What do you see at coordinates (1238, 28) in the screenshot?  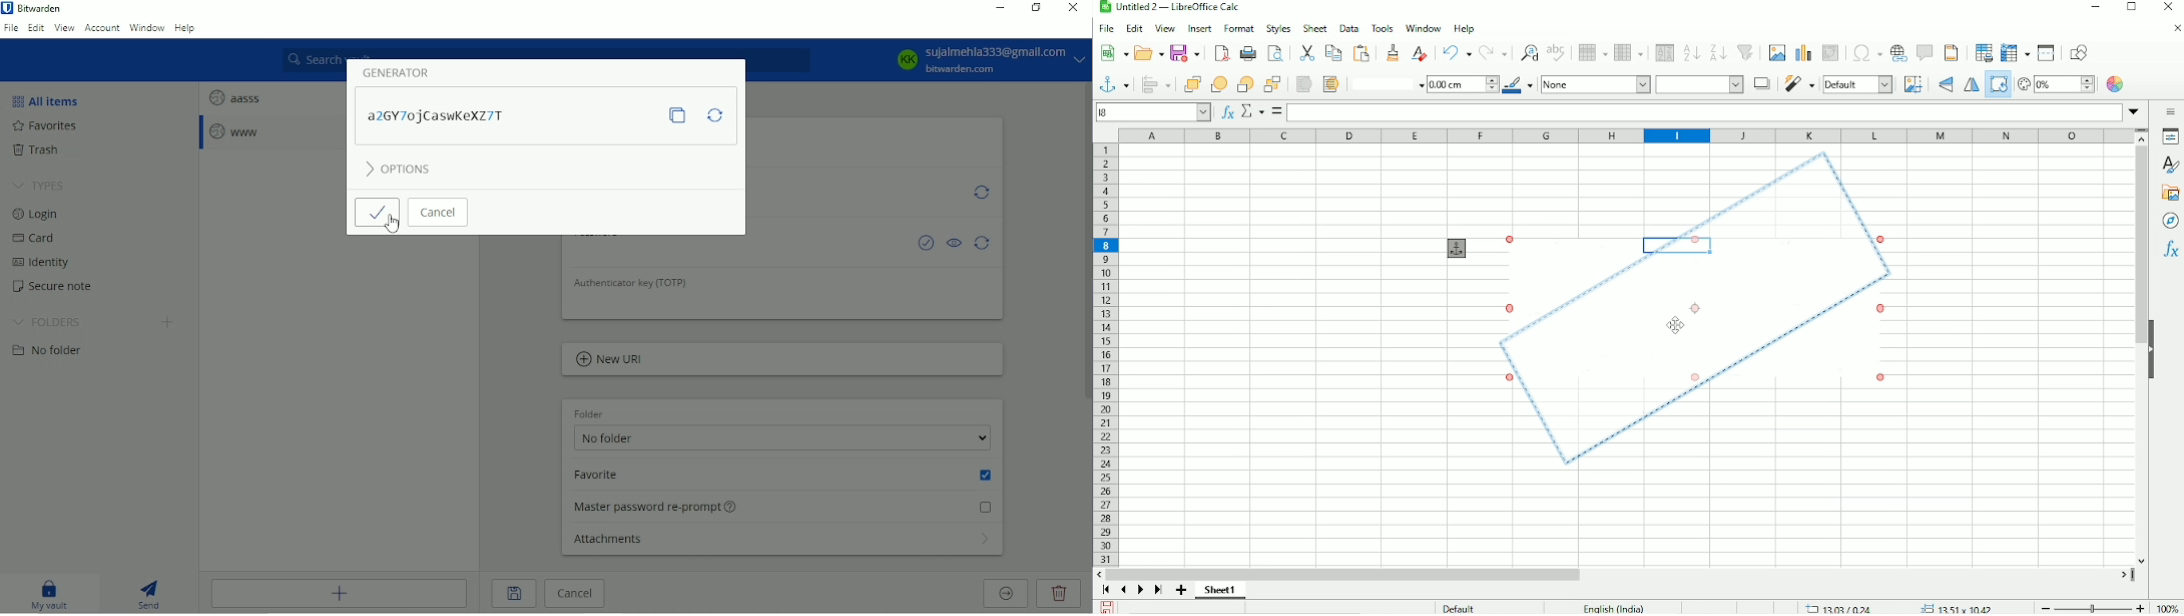 I see `Format` at bounding box center [1238, 28].